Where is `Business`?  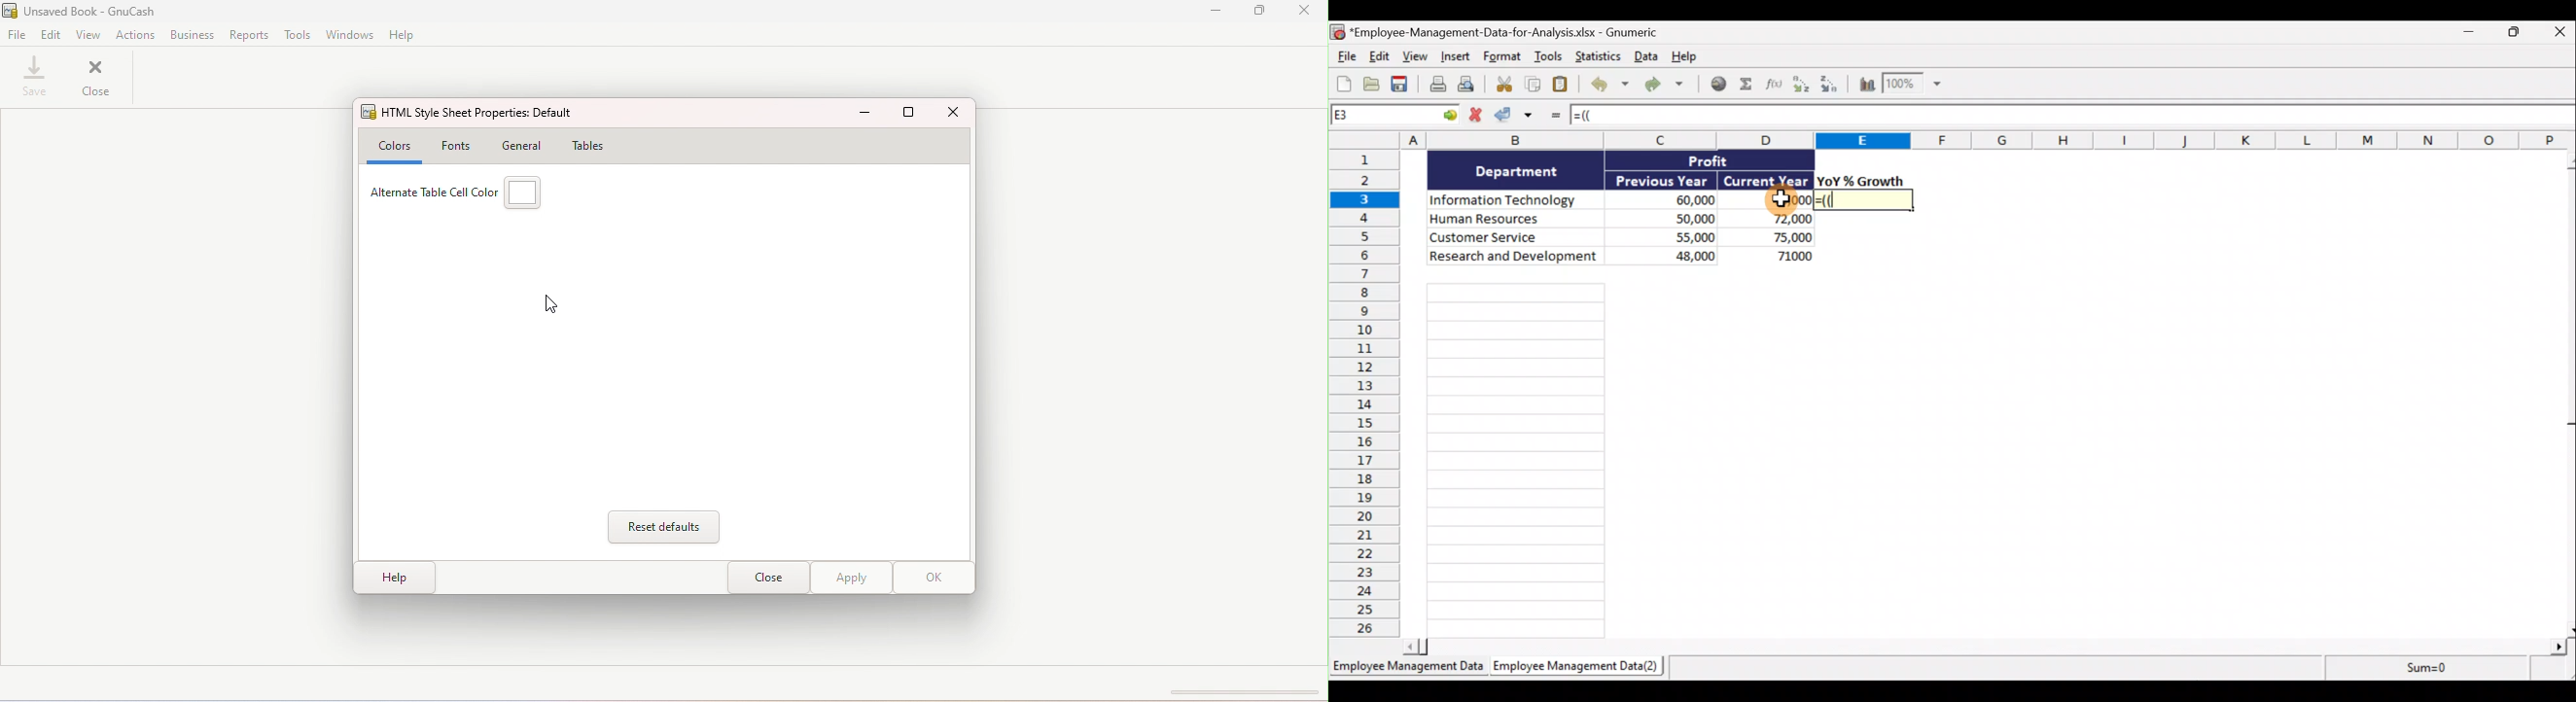
Business is located at coordinates (190, 36).